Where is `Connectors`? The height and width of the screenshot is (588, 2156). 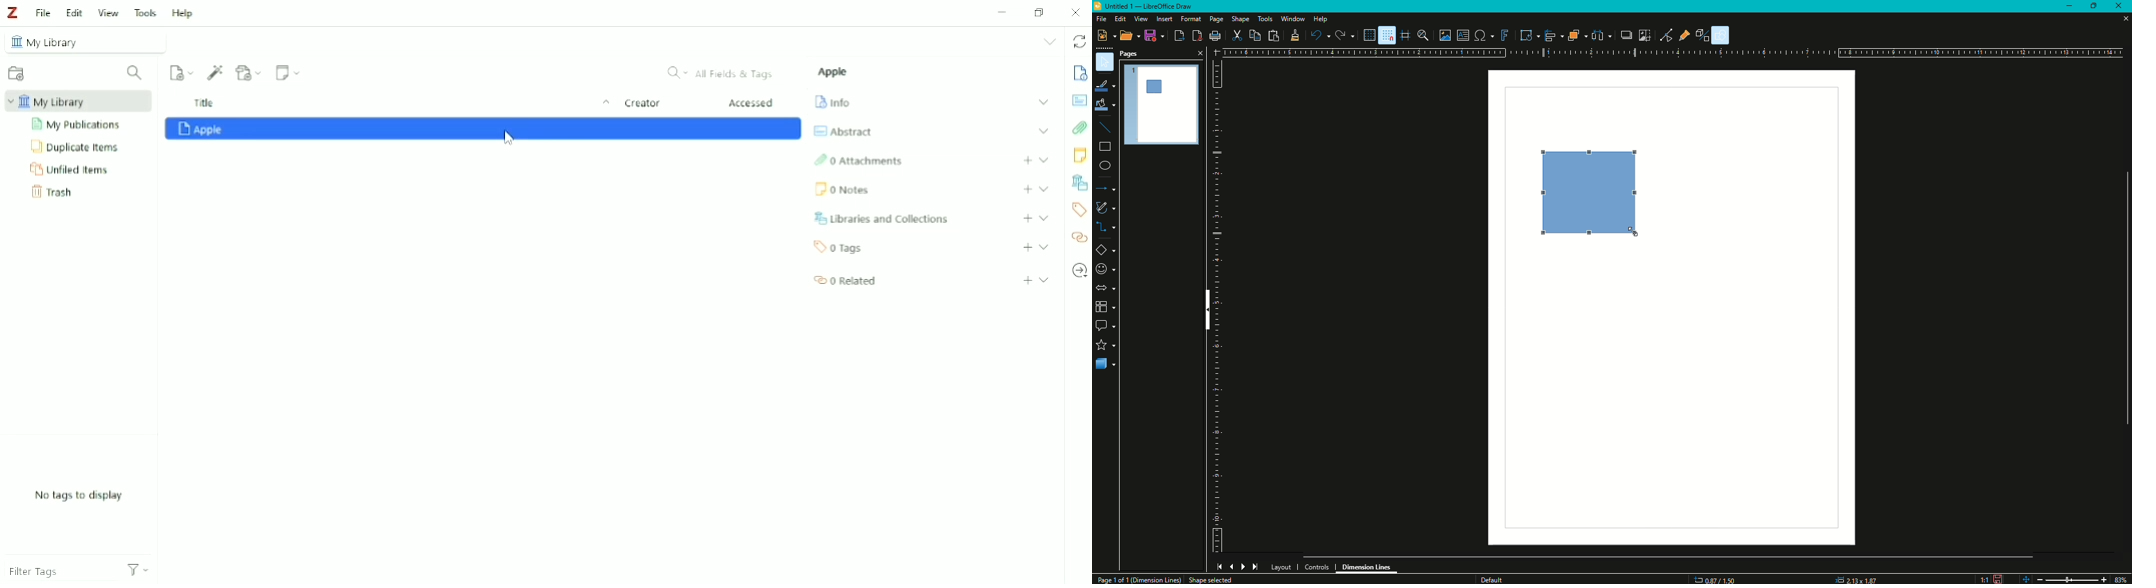 Connectors is located at coordinates (1106, 228).